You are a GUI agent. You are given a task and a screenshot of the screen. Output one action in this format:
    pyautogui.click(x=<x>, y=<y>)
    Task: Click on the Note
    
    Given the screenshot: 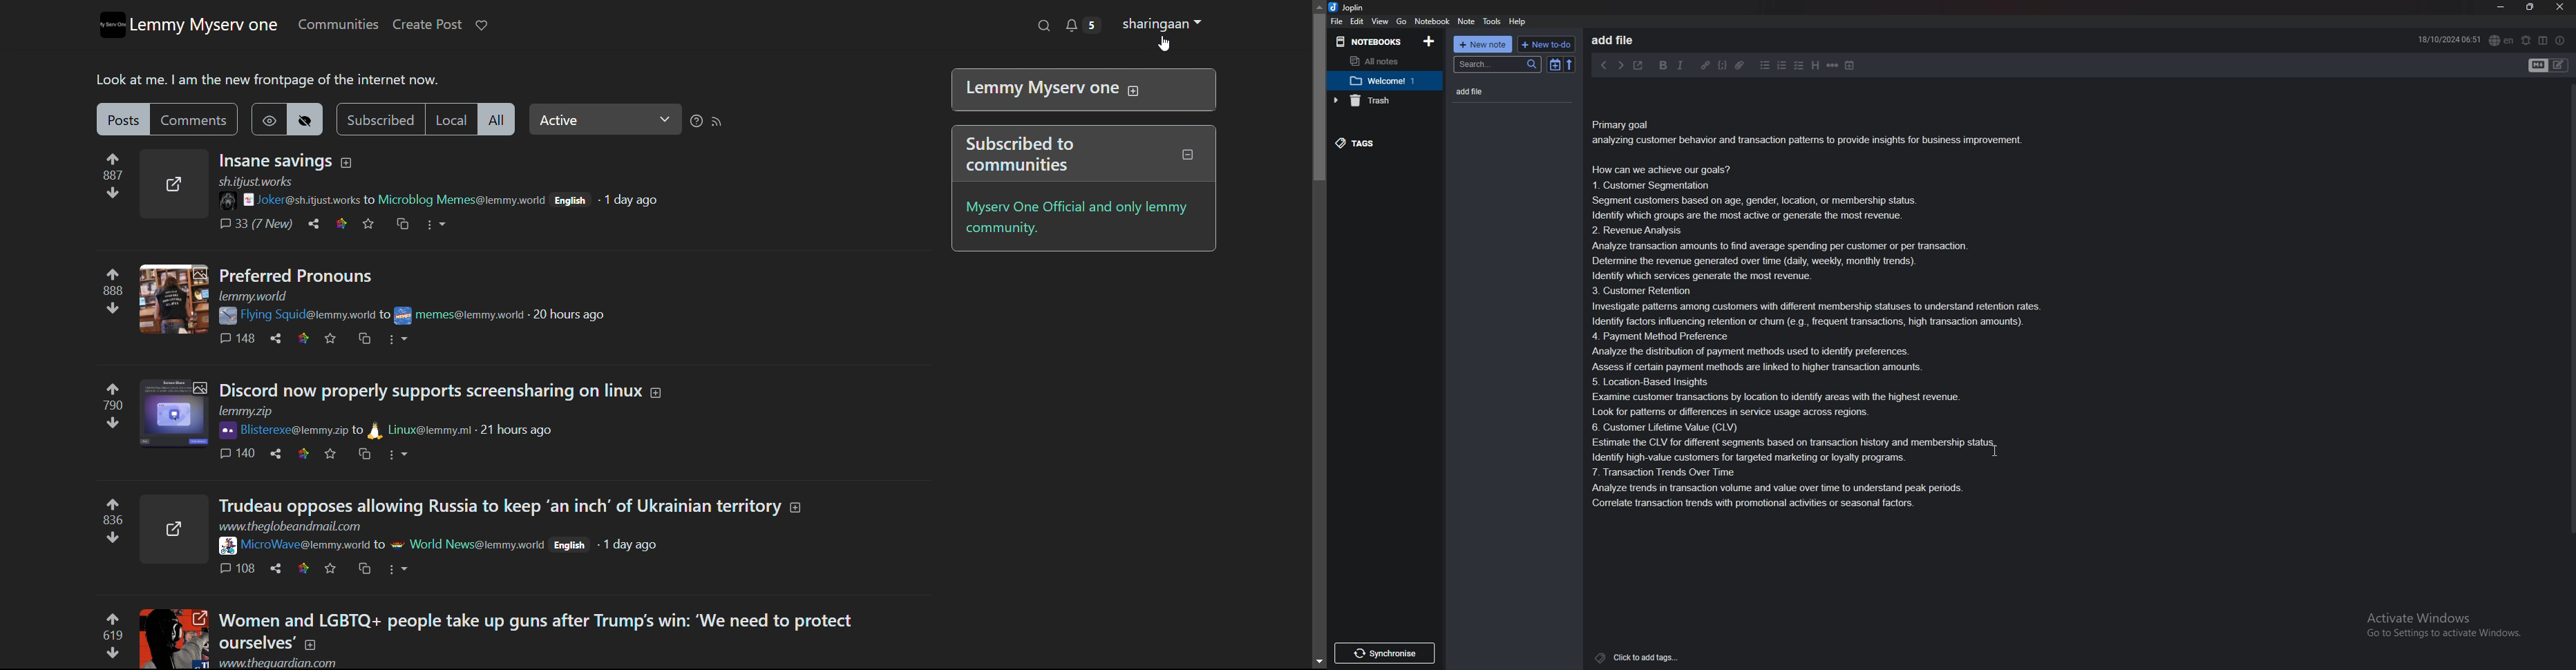 What is the action you would take?
    pyautogui.click(x=1467, y=21)
    